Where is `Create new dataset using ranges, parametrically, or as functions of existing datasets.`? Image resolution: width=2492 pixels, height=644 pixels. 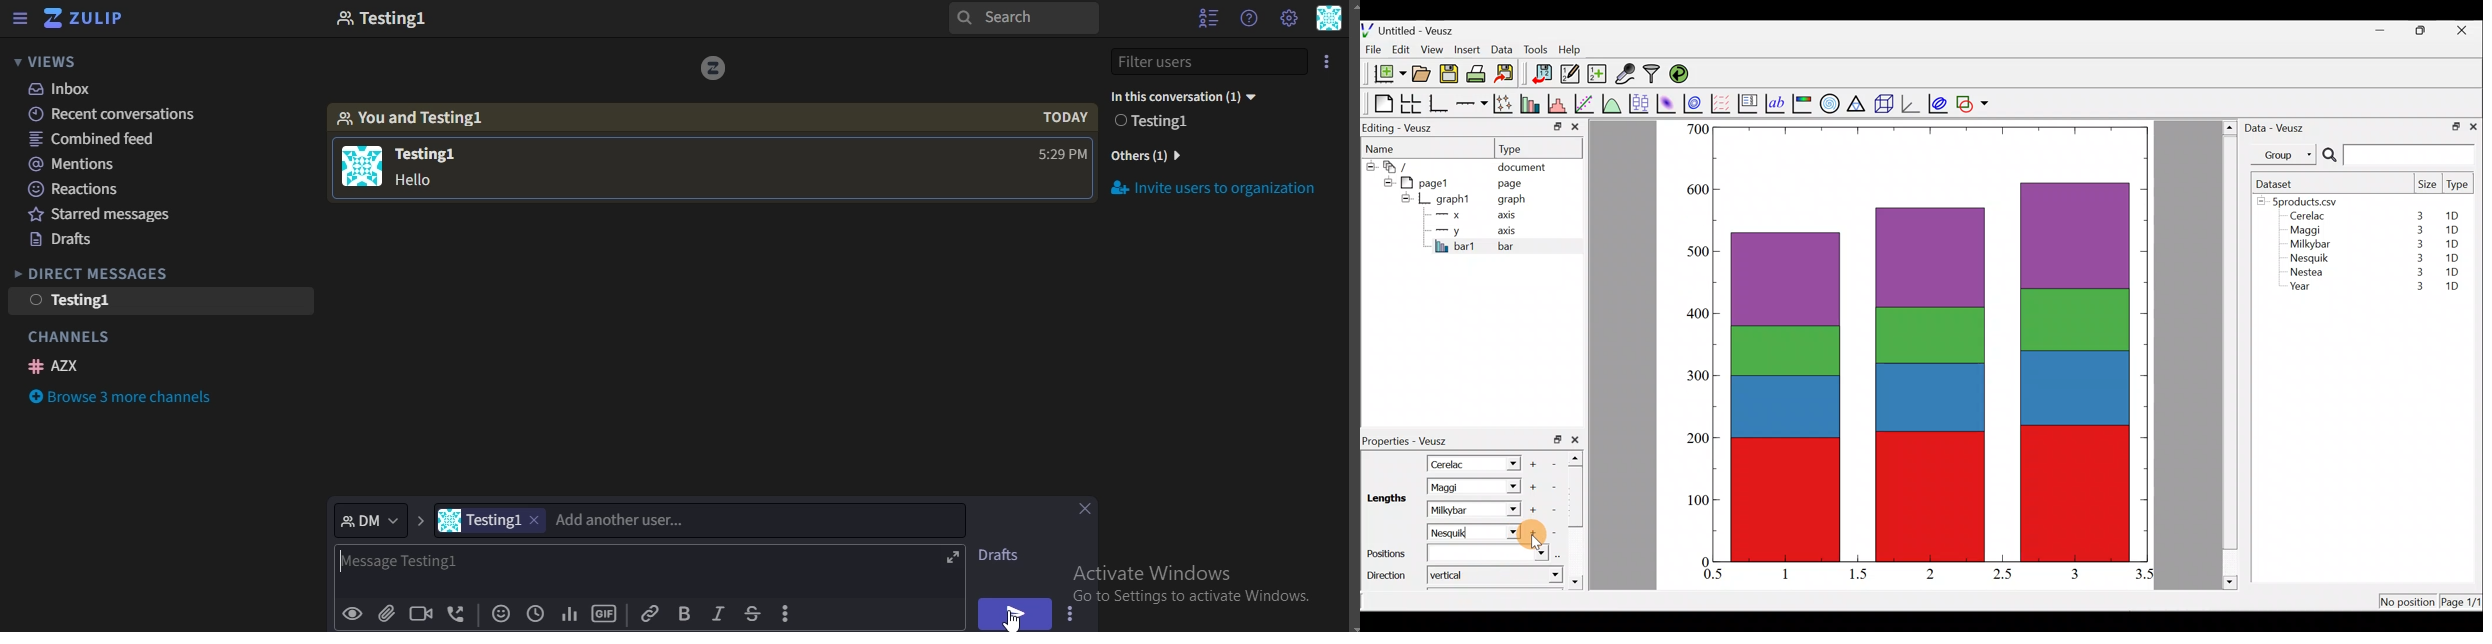
Create new dataset using ranges, parametrically, or as functions of existing datasets. is located at coordinates (1598, 74).